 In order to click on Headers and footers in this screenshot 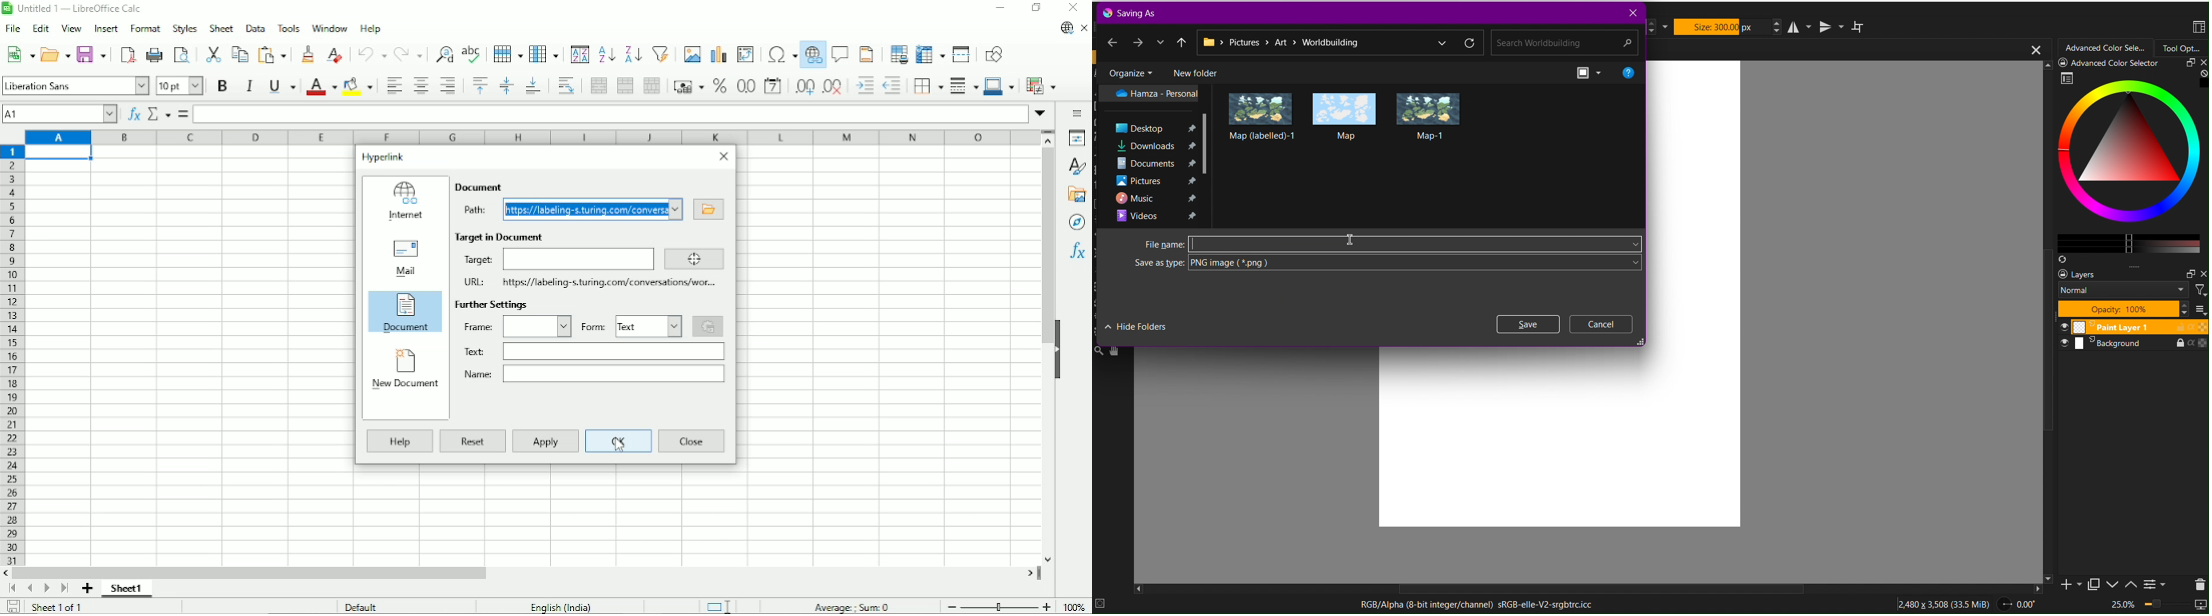, I will do `click(866, 53)`.